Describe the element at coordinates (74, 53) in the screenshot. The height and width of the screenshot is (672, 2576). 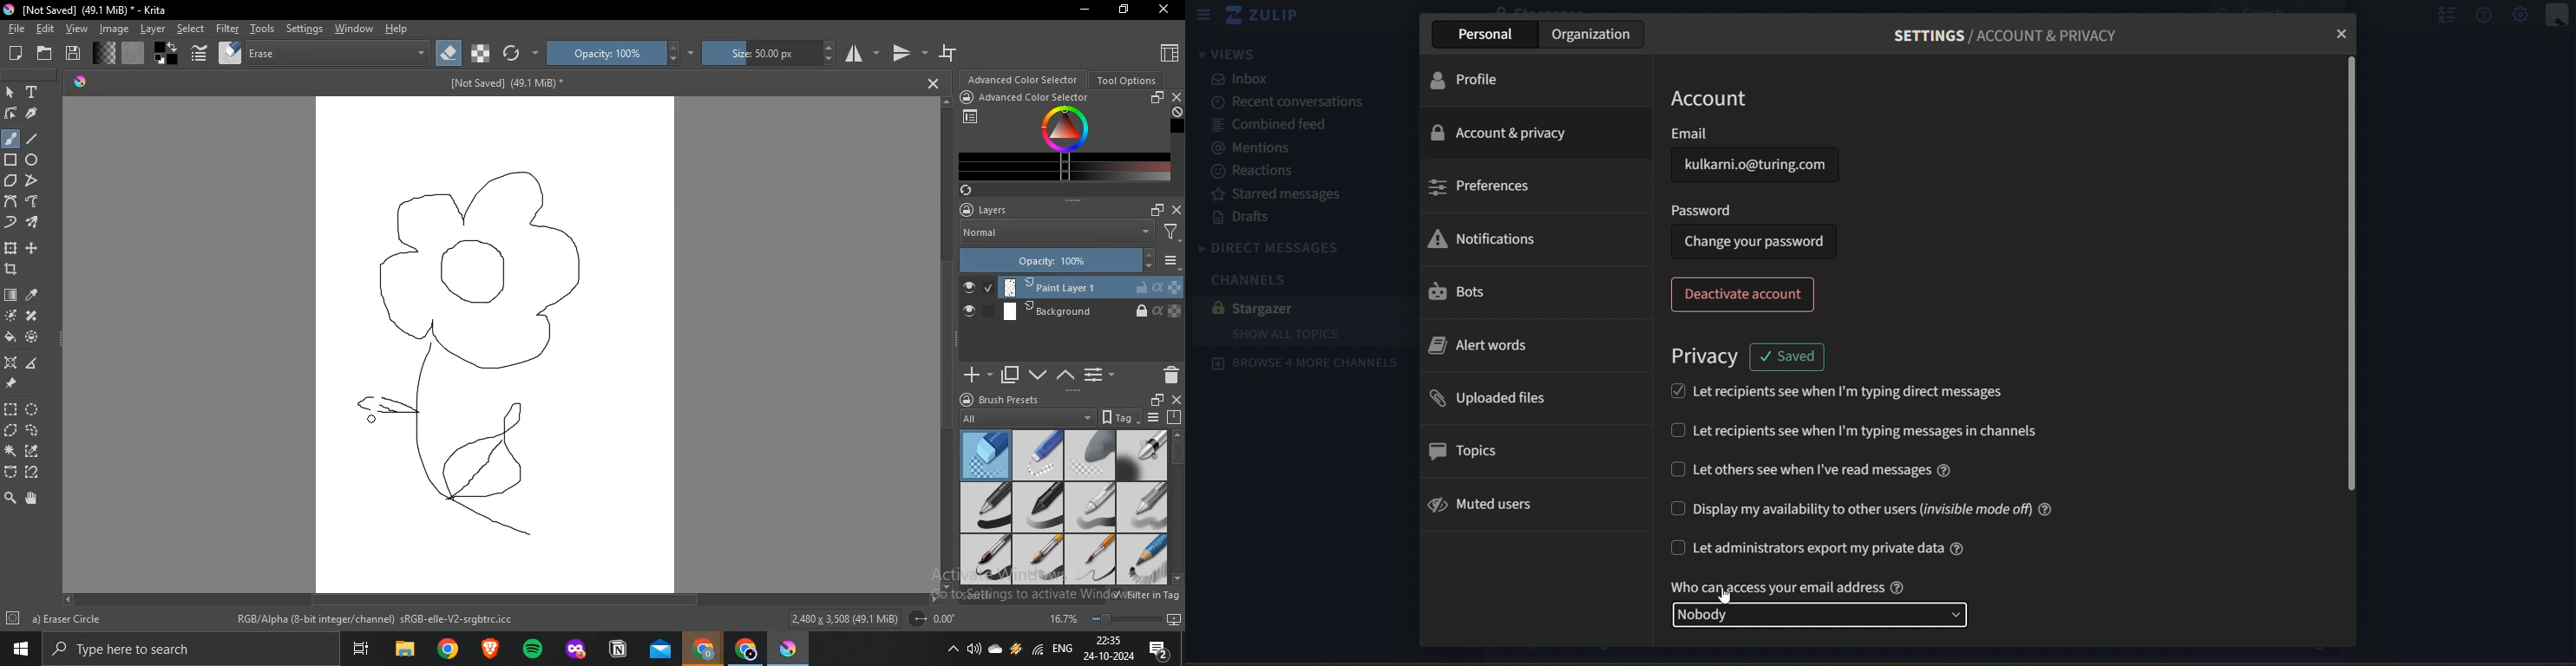
I see `save ` at that location.